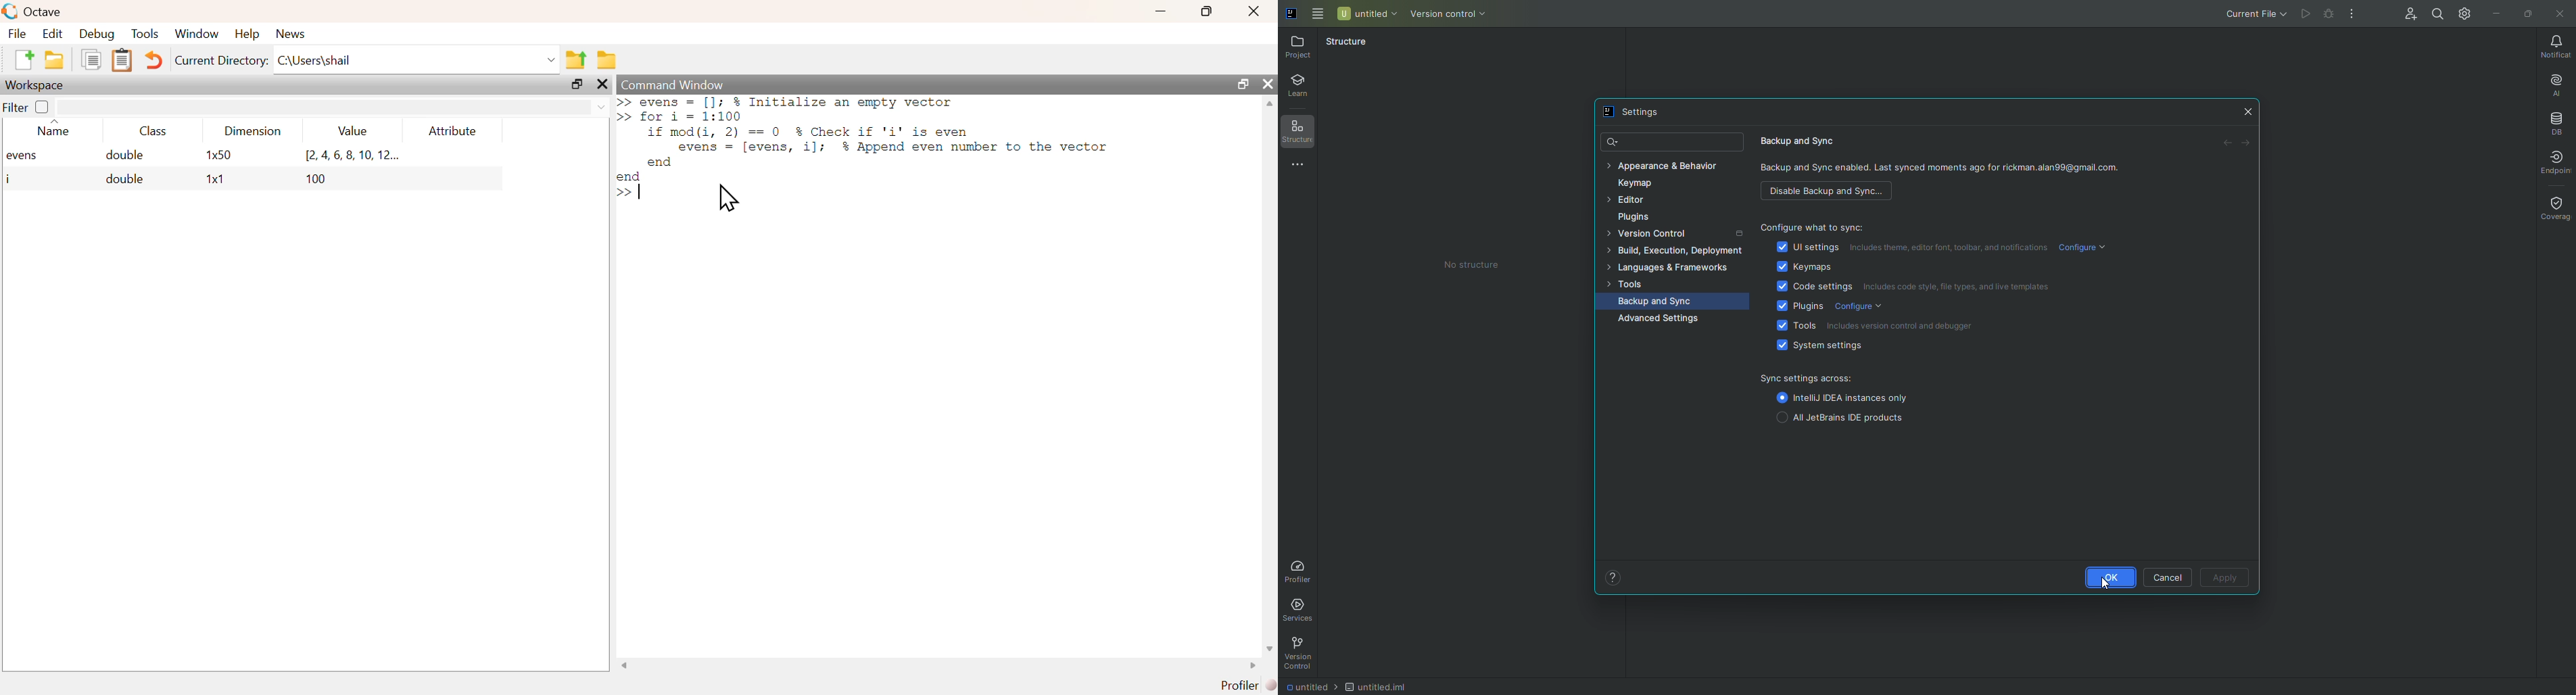 This screenshot has height=700, width=2576. Describe the element at coordinates (1663, 301) in the screenshot. I see `Backup and Sync` at that location.